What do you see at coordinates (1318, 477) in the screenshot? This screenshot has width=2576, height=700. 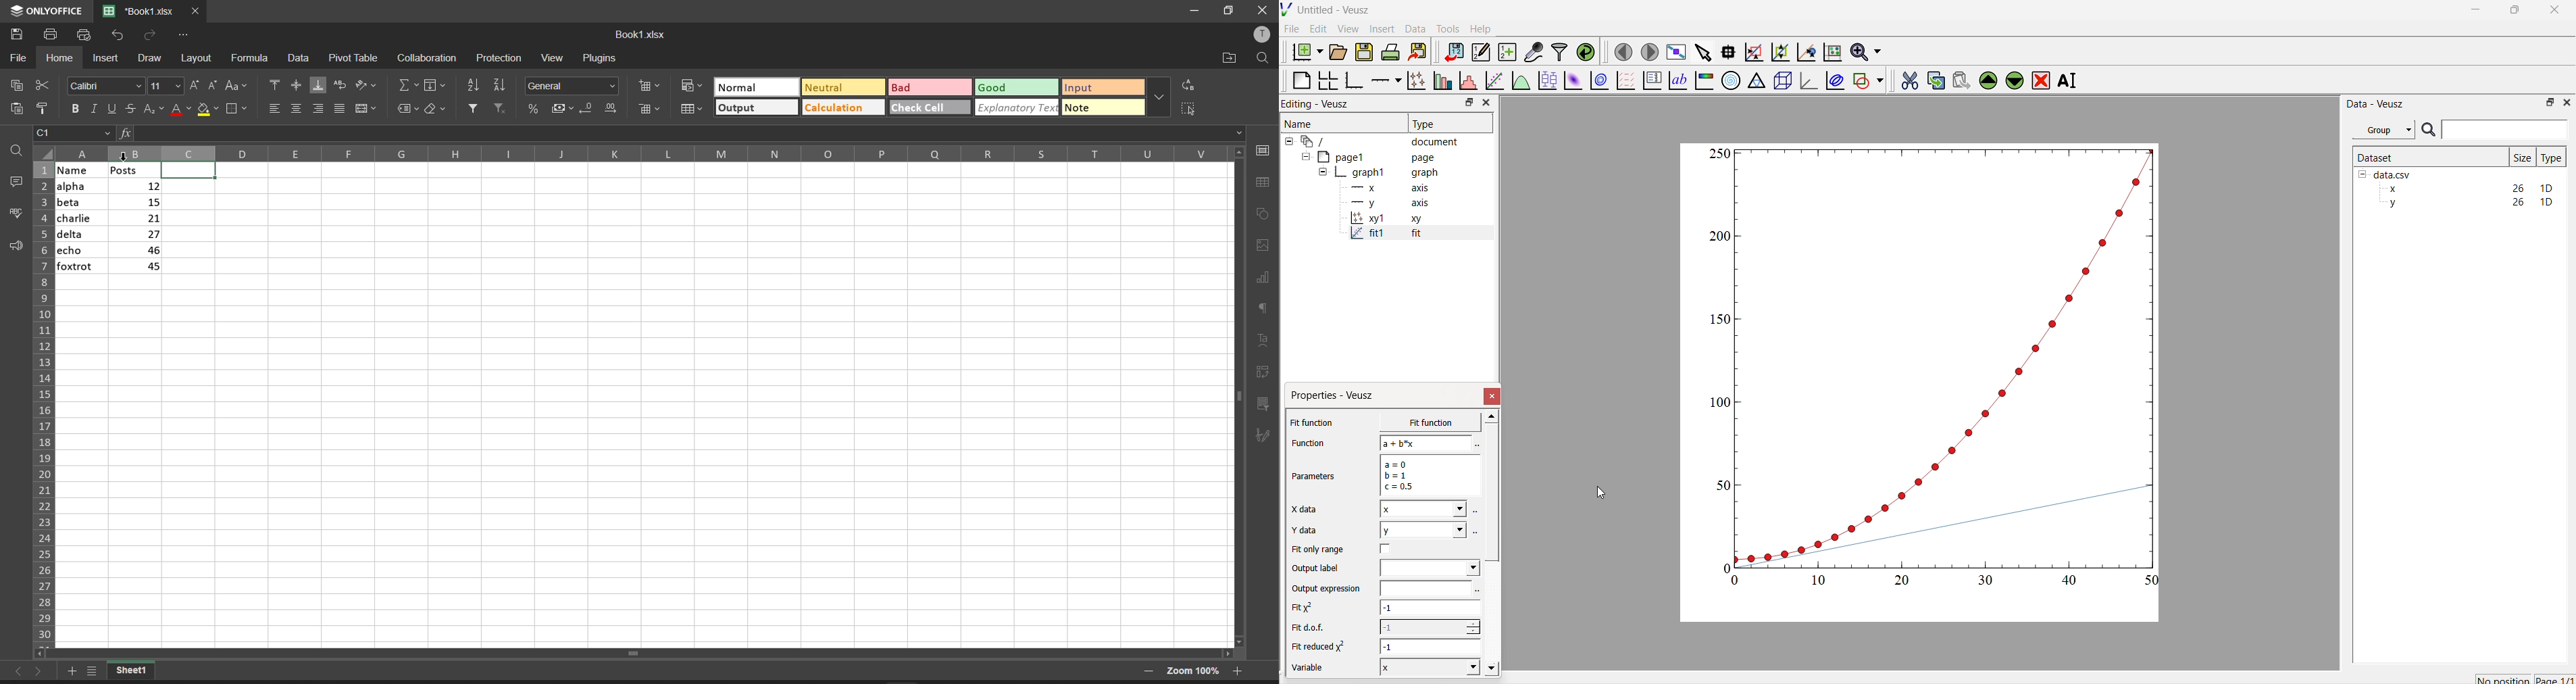 I see `Parameters` at bounding box center [1318, 477].